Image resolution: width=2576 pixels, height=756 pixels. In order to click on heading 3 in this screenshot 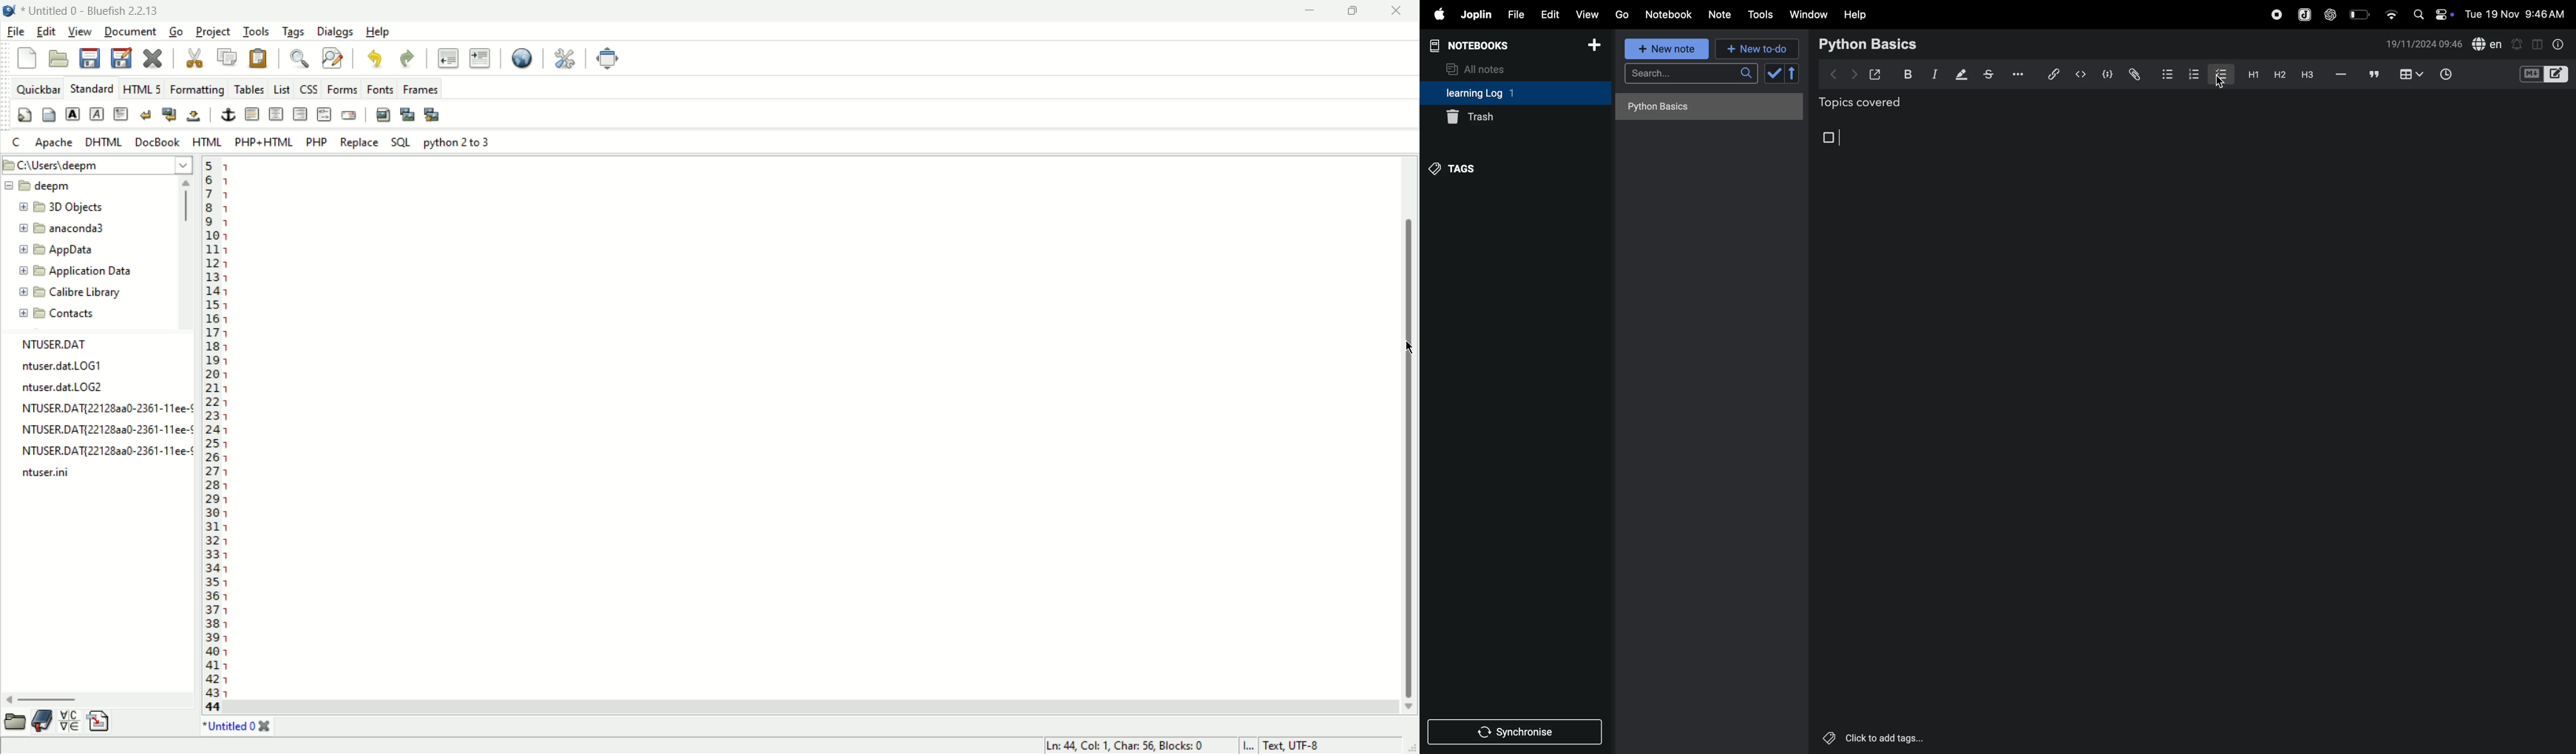, I will do `click(2307, 75)`.